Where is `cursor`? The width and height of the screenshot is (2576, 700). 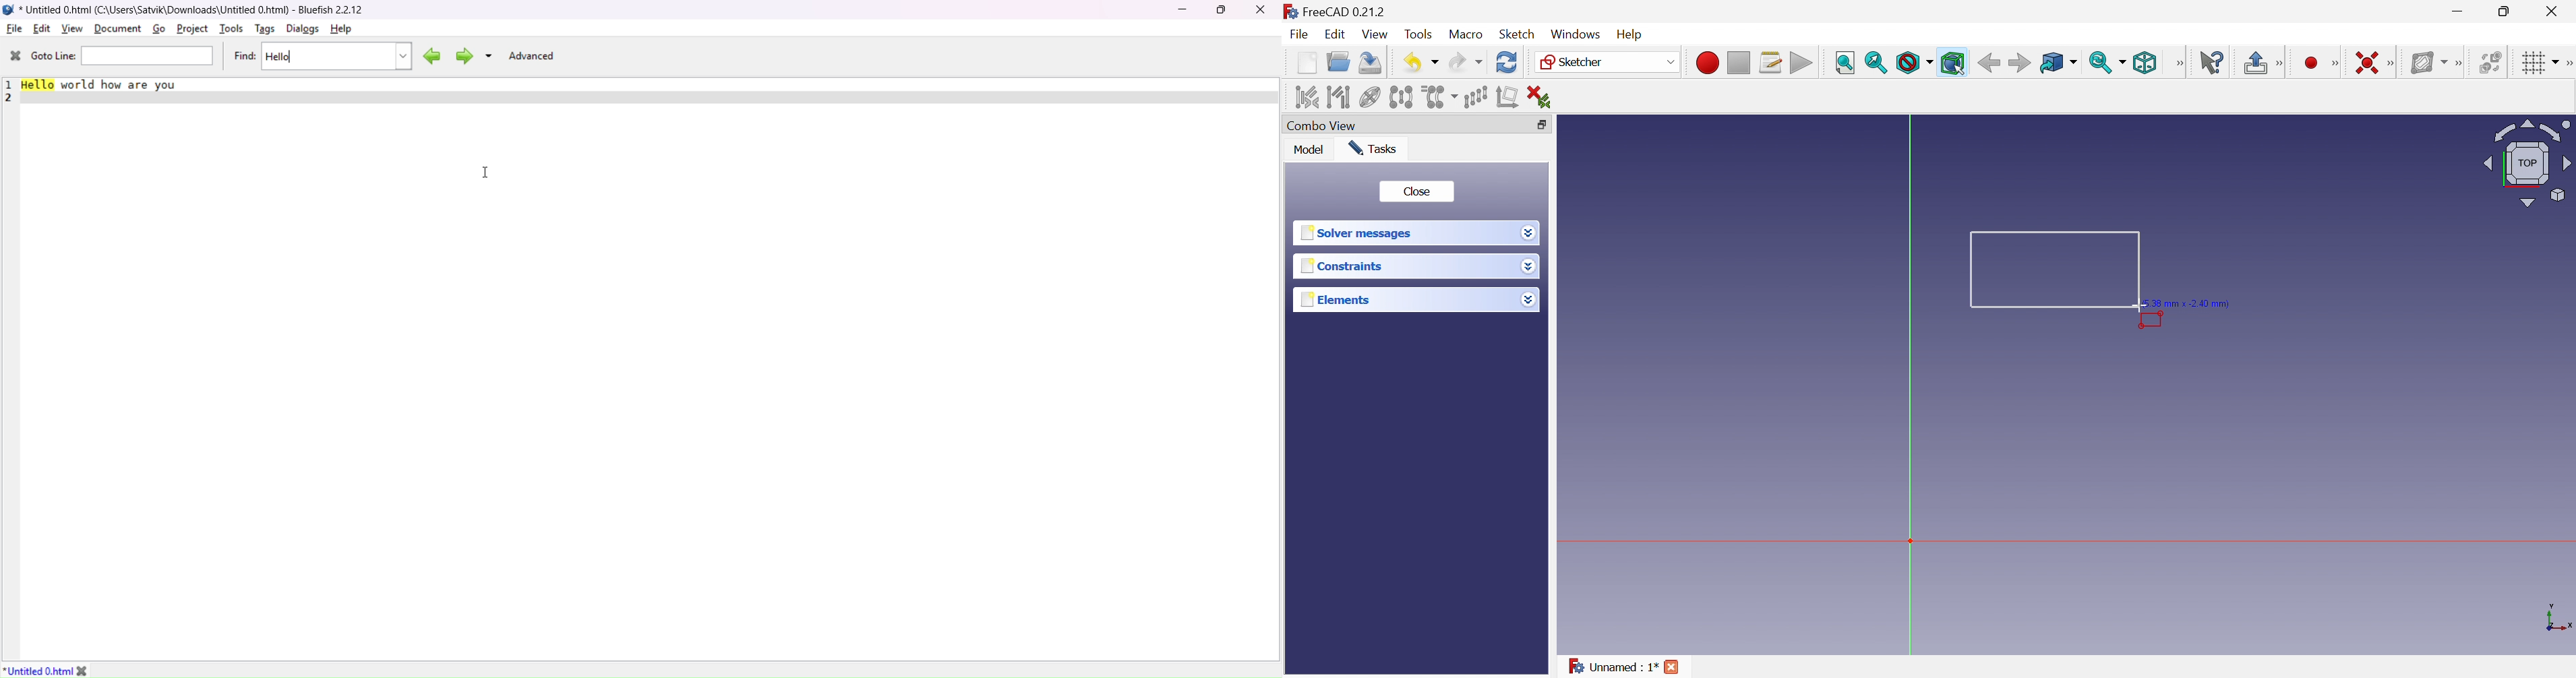 cursor is located at coordinates (2140, 305).